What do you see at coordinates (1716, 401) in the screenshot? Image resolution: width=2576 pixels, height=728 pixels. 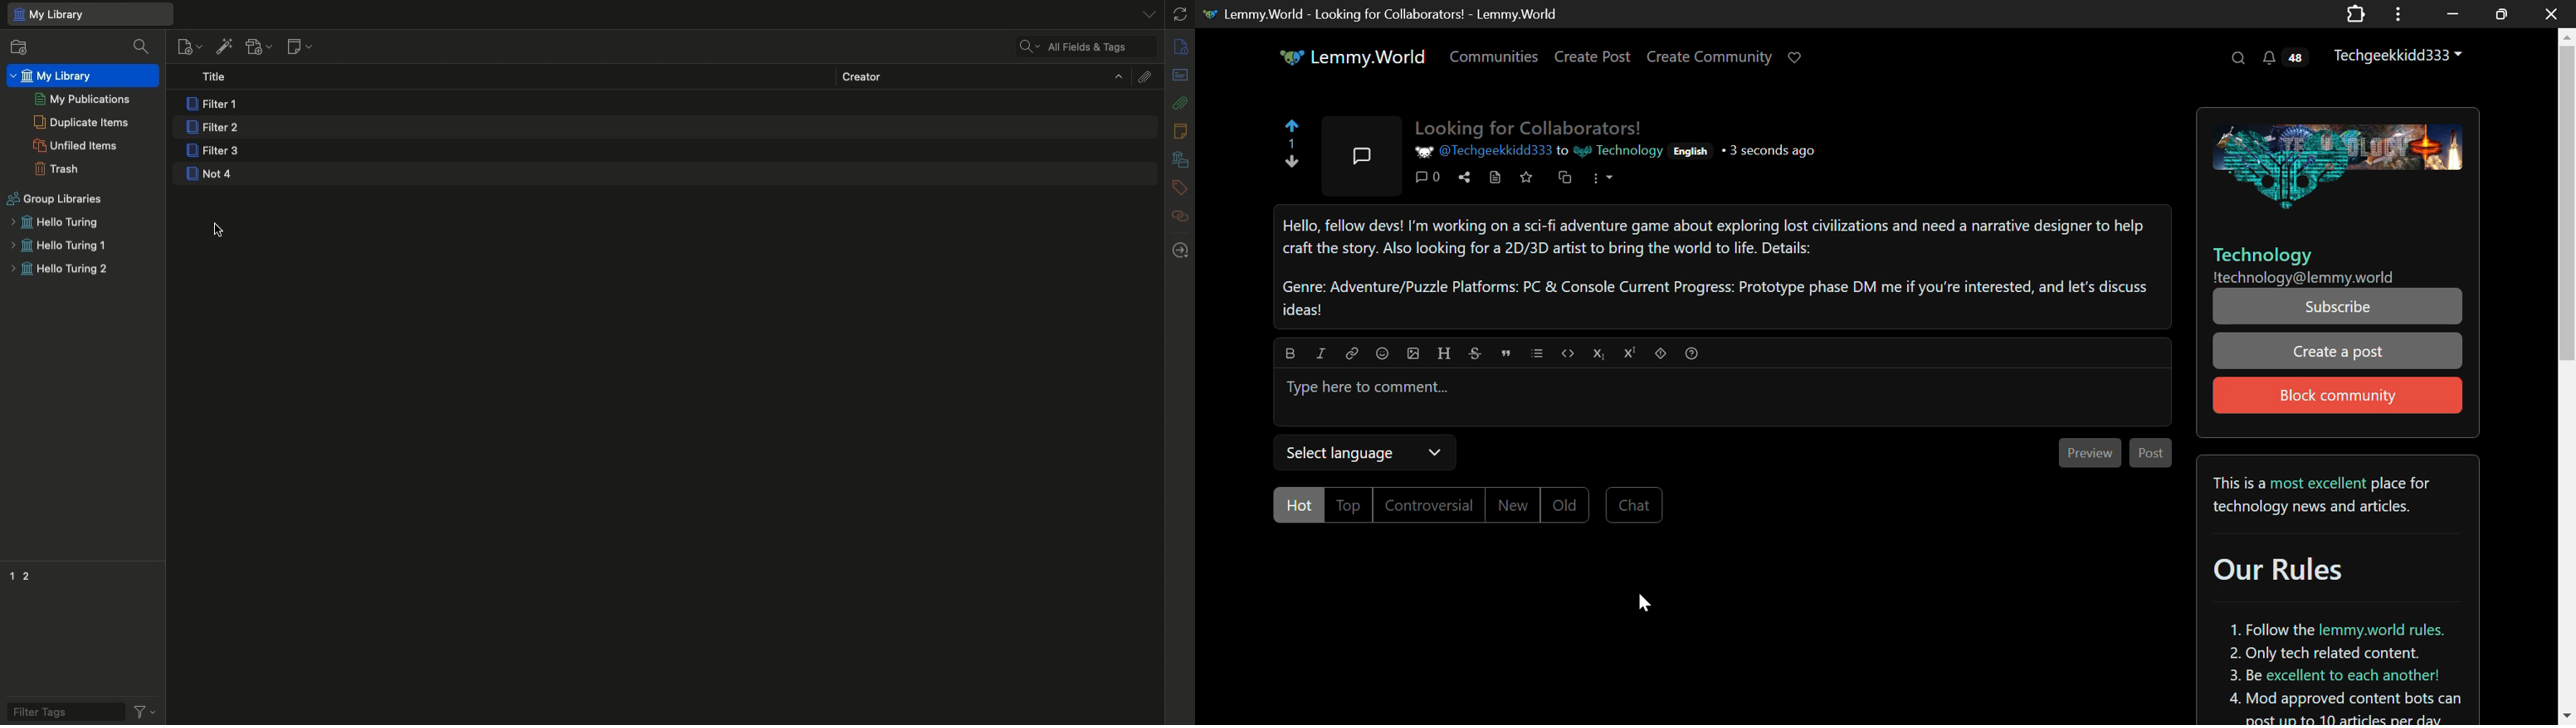 I see `Type here to comment...` at bounding box center [1716, 401].